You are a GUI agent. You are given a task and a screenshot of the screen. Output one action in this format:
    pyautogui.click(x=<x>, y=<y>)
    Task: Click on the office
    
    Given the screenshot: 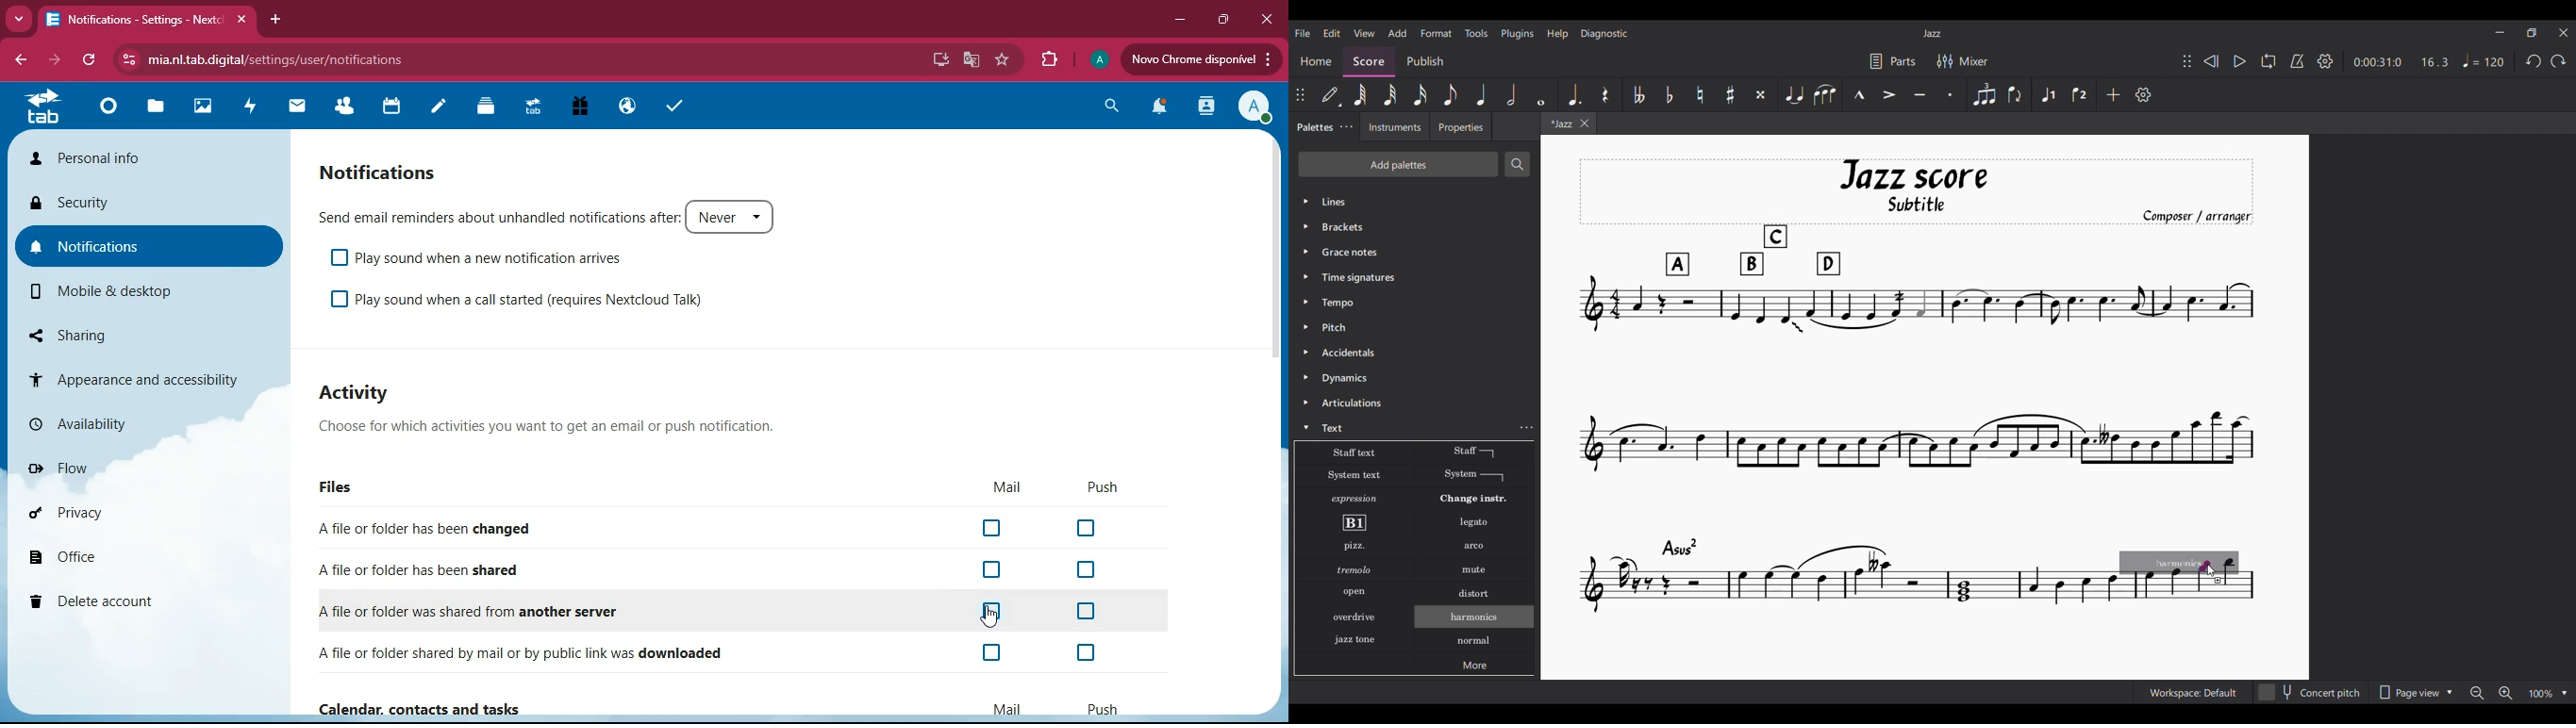 What is the action you would take?
    pyautogui.click(x=121, y=557)
    